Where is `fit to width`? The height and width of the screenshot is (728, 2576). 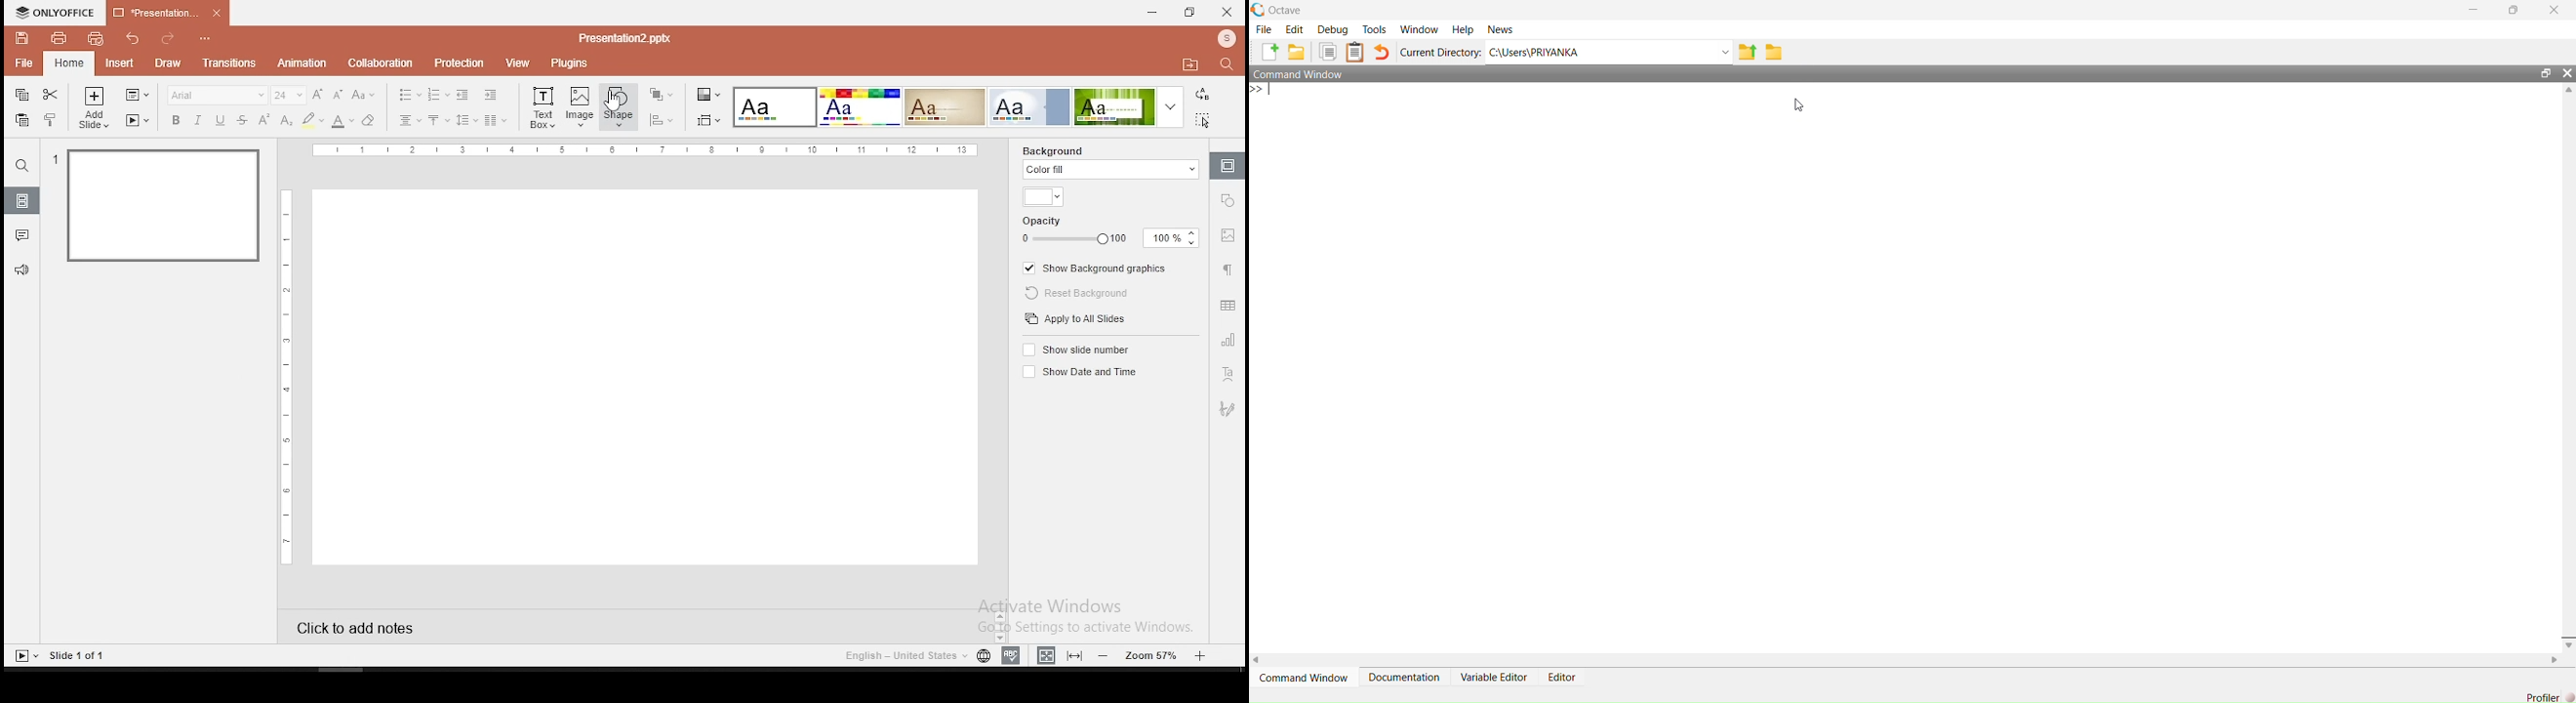 fit to width is located at coordinates (1046, 654).